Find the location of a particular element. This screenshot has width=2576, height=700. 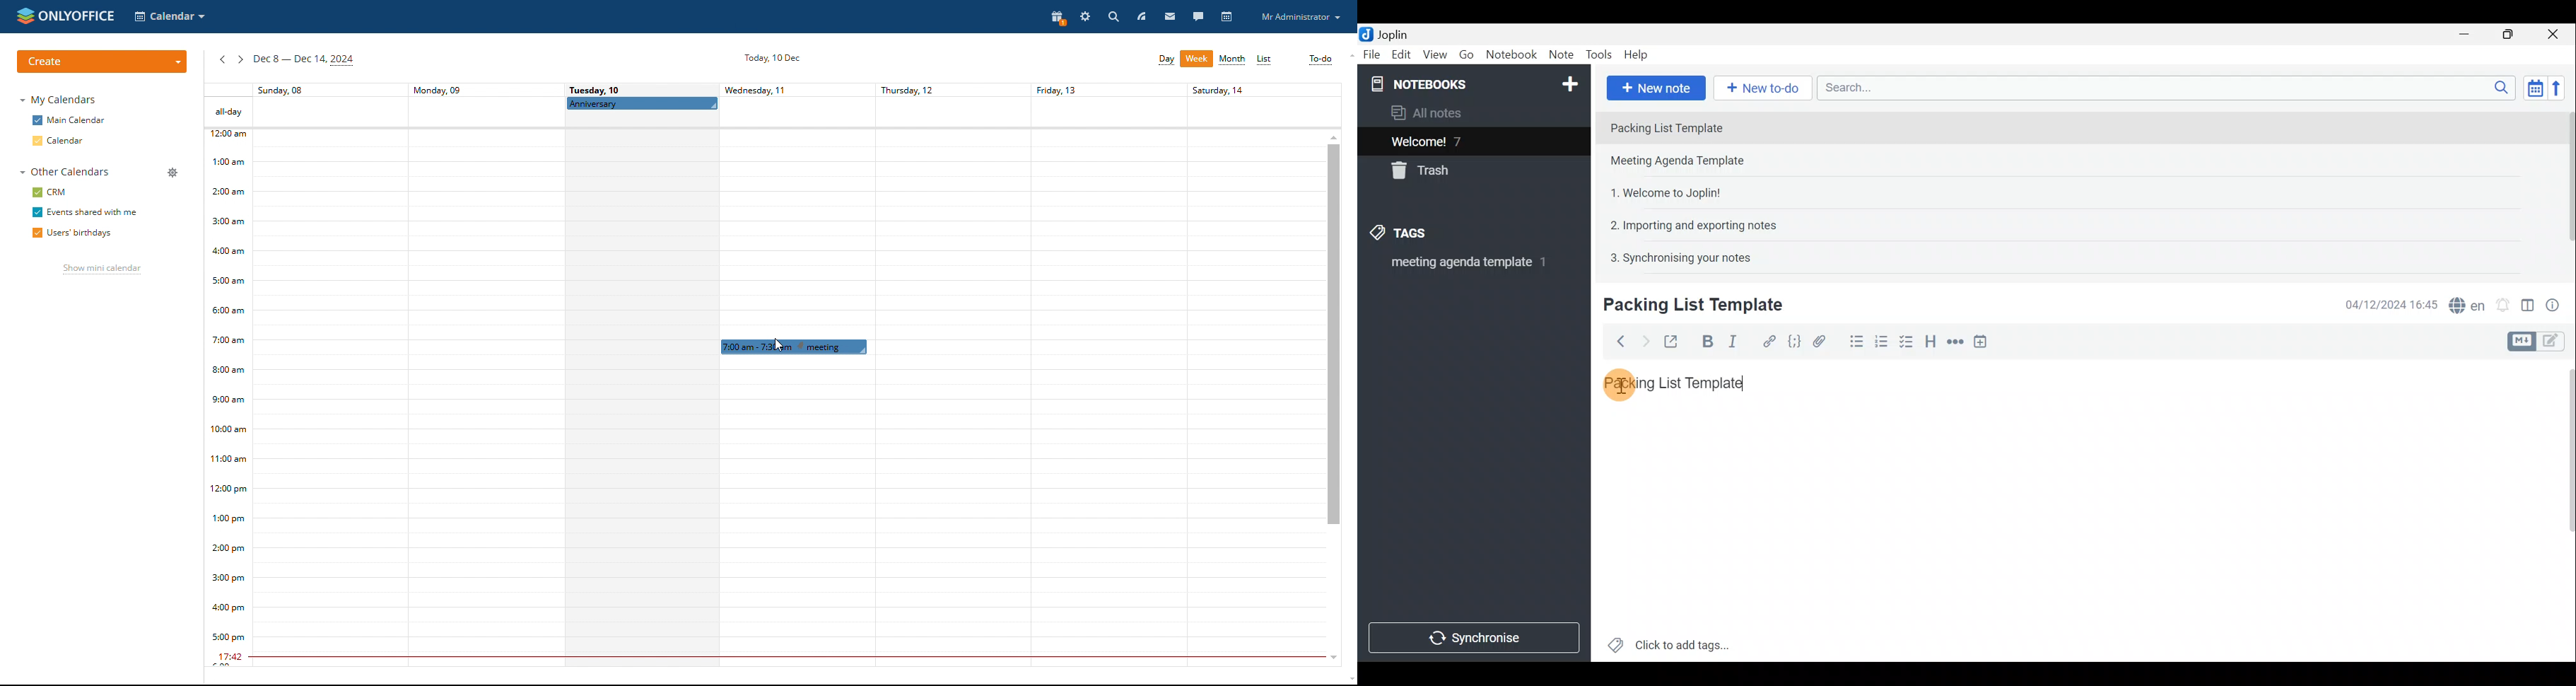

Numbered list is located at coordinates (1885, 345).